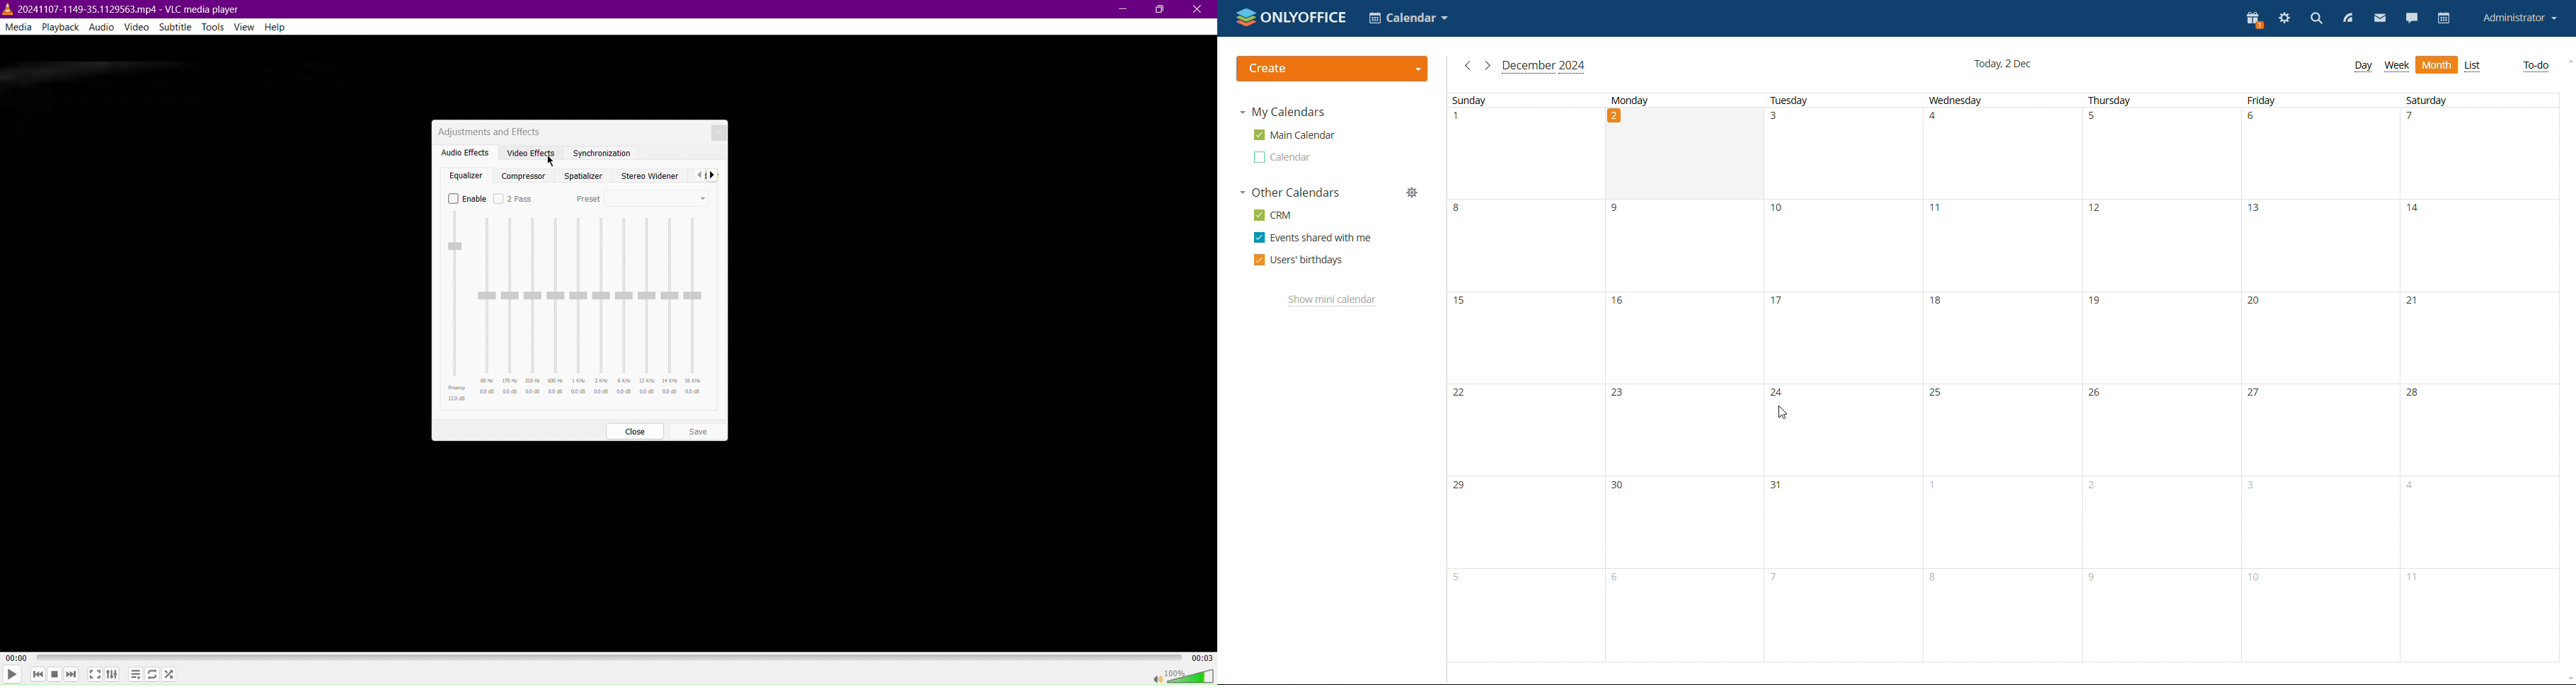  Describe the element at coordinates (2111, 100) in the screenshot. I see `Thursday` at that location.